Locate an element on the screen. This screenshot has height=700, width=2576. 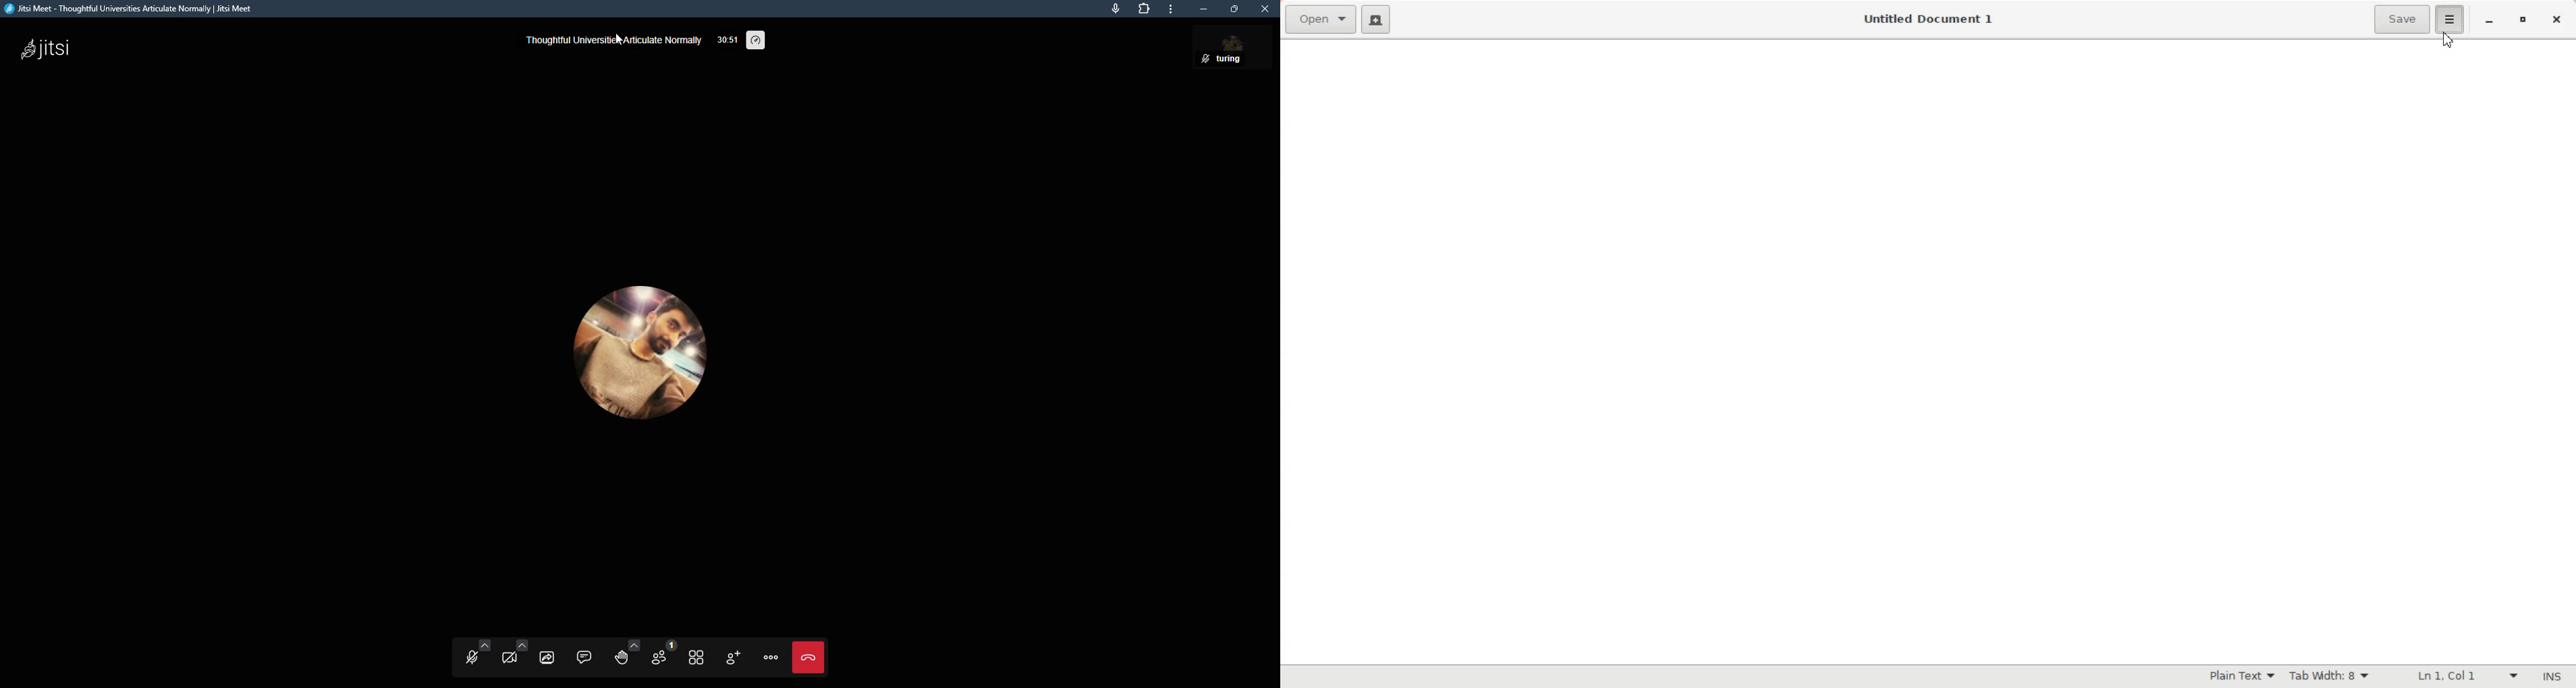
start camera is located at coordinates (513, 655).